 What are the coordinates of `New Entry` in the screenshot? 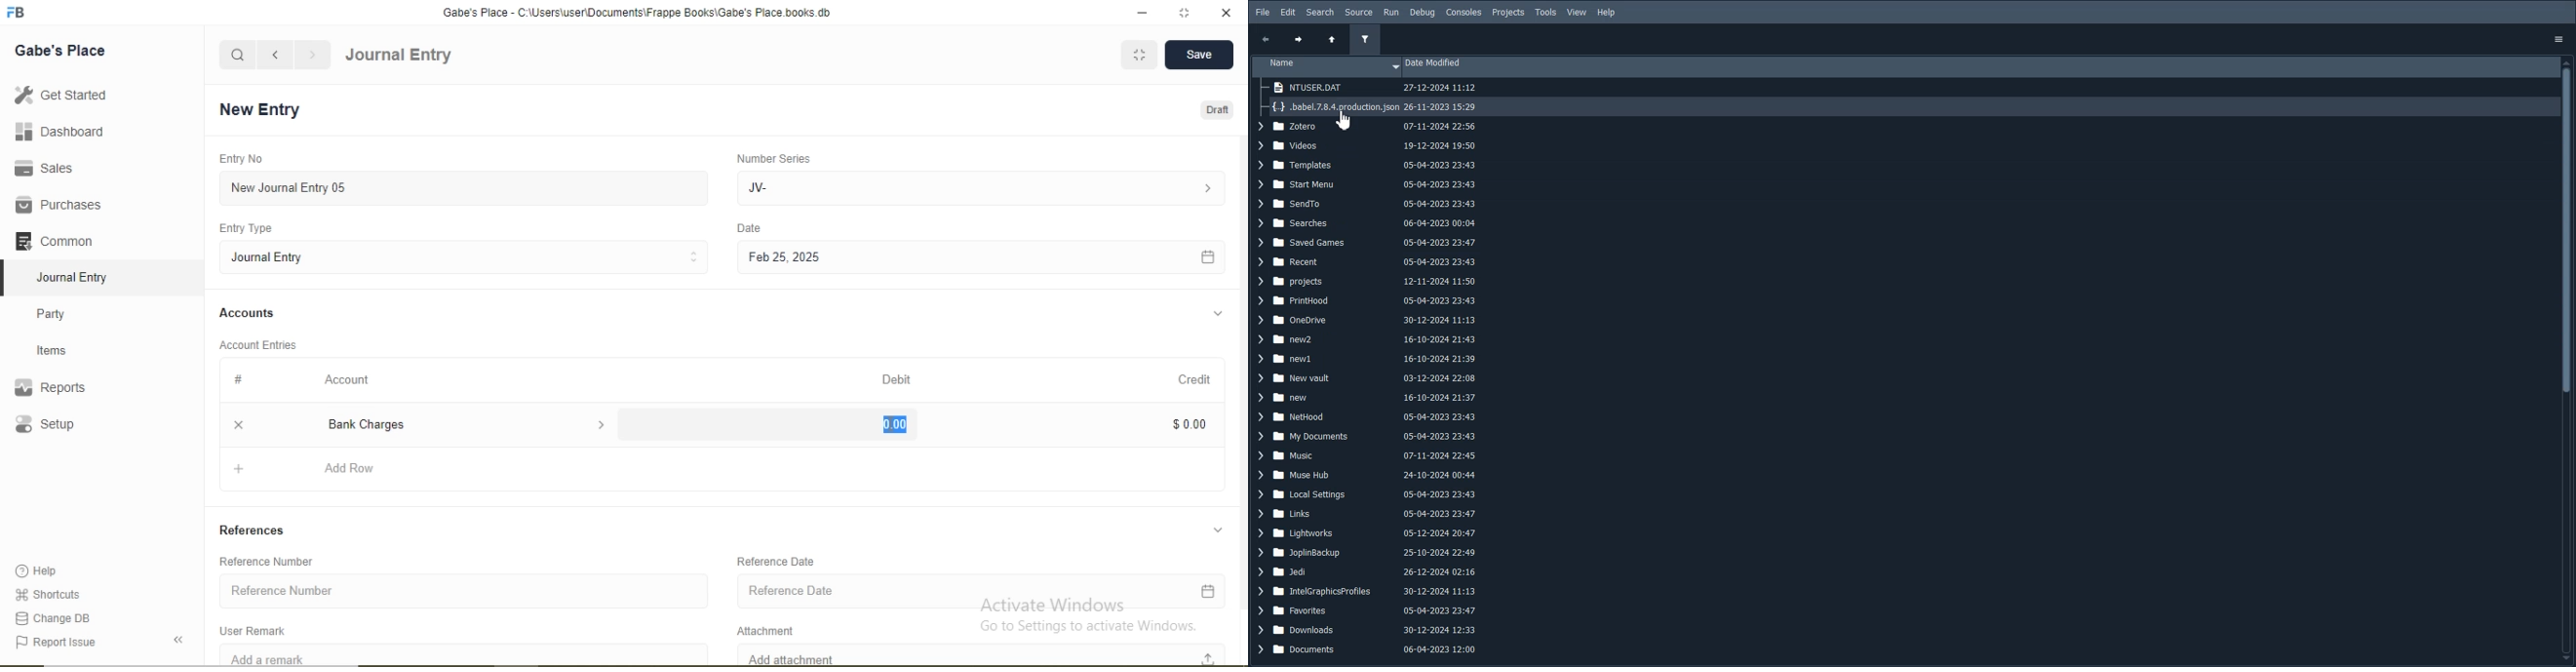 It's located at (265, 110).